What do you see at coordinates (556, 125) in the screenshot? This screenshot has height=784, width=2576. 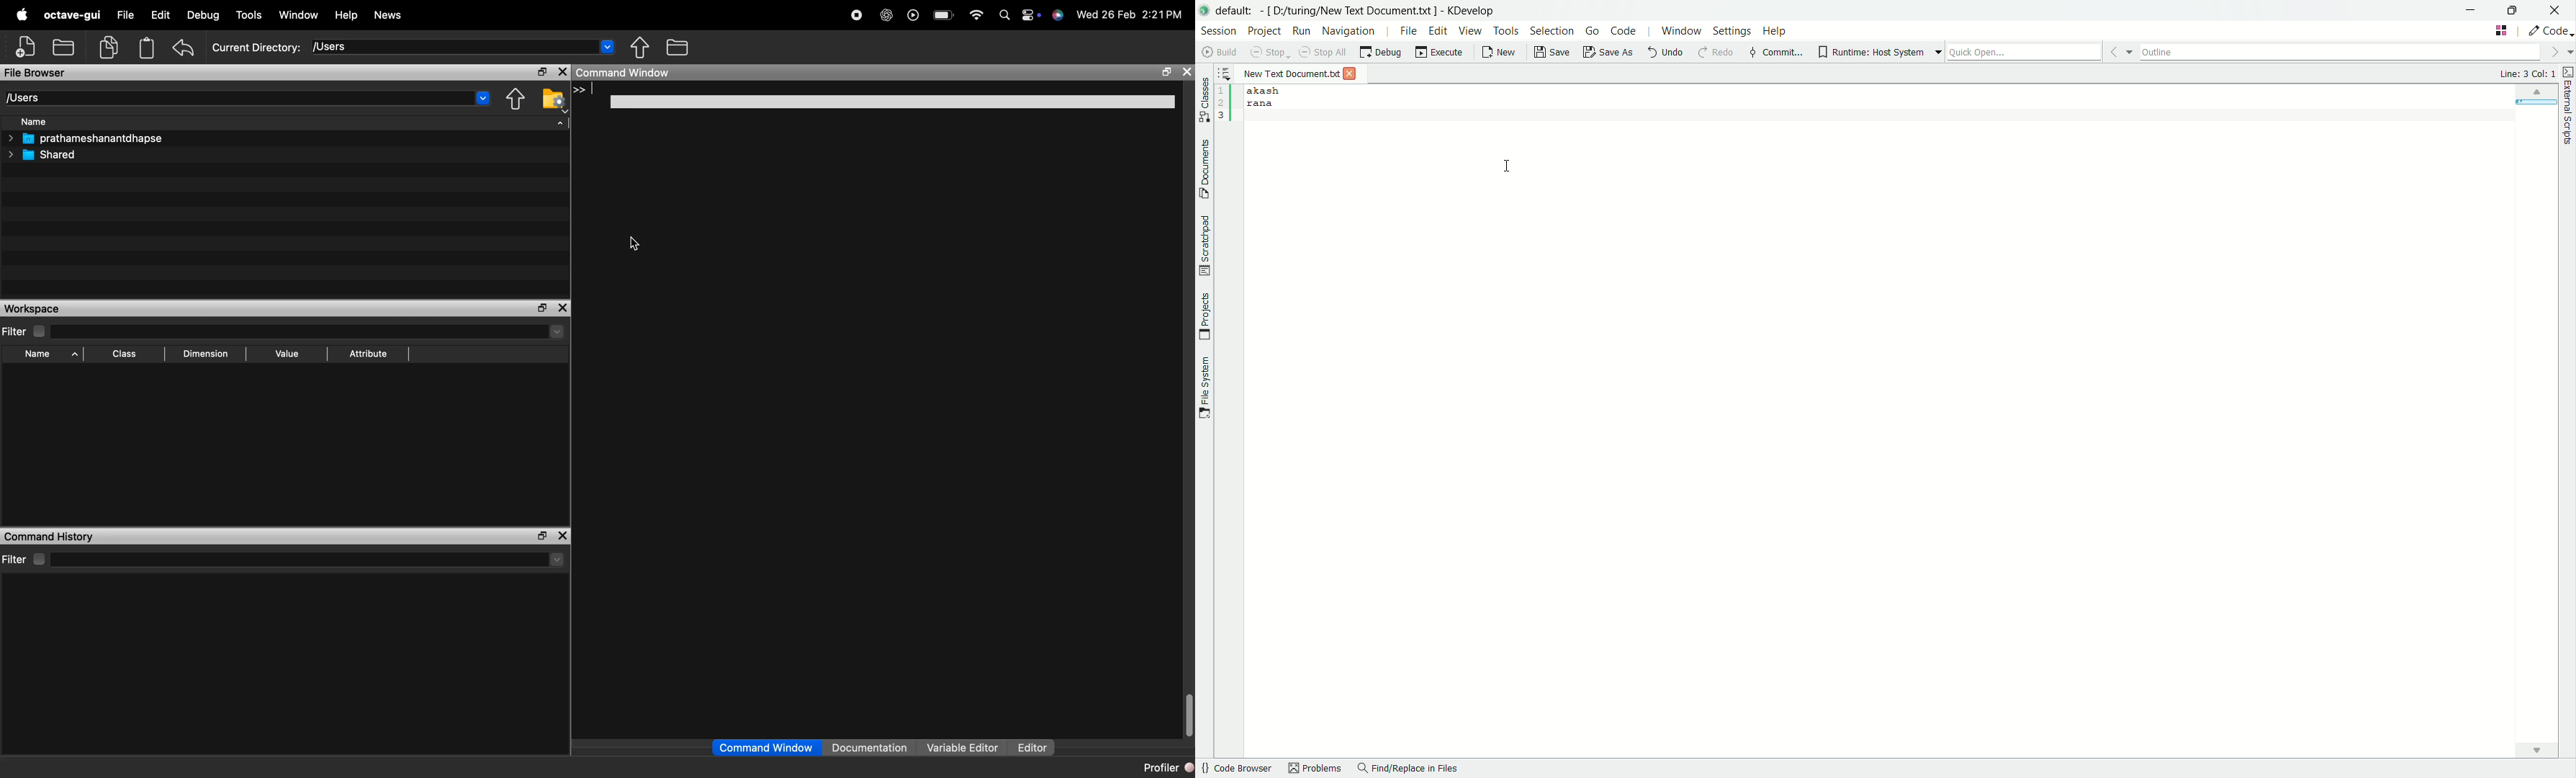 I see `sort` at bounding box center [556, 125].